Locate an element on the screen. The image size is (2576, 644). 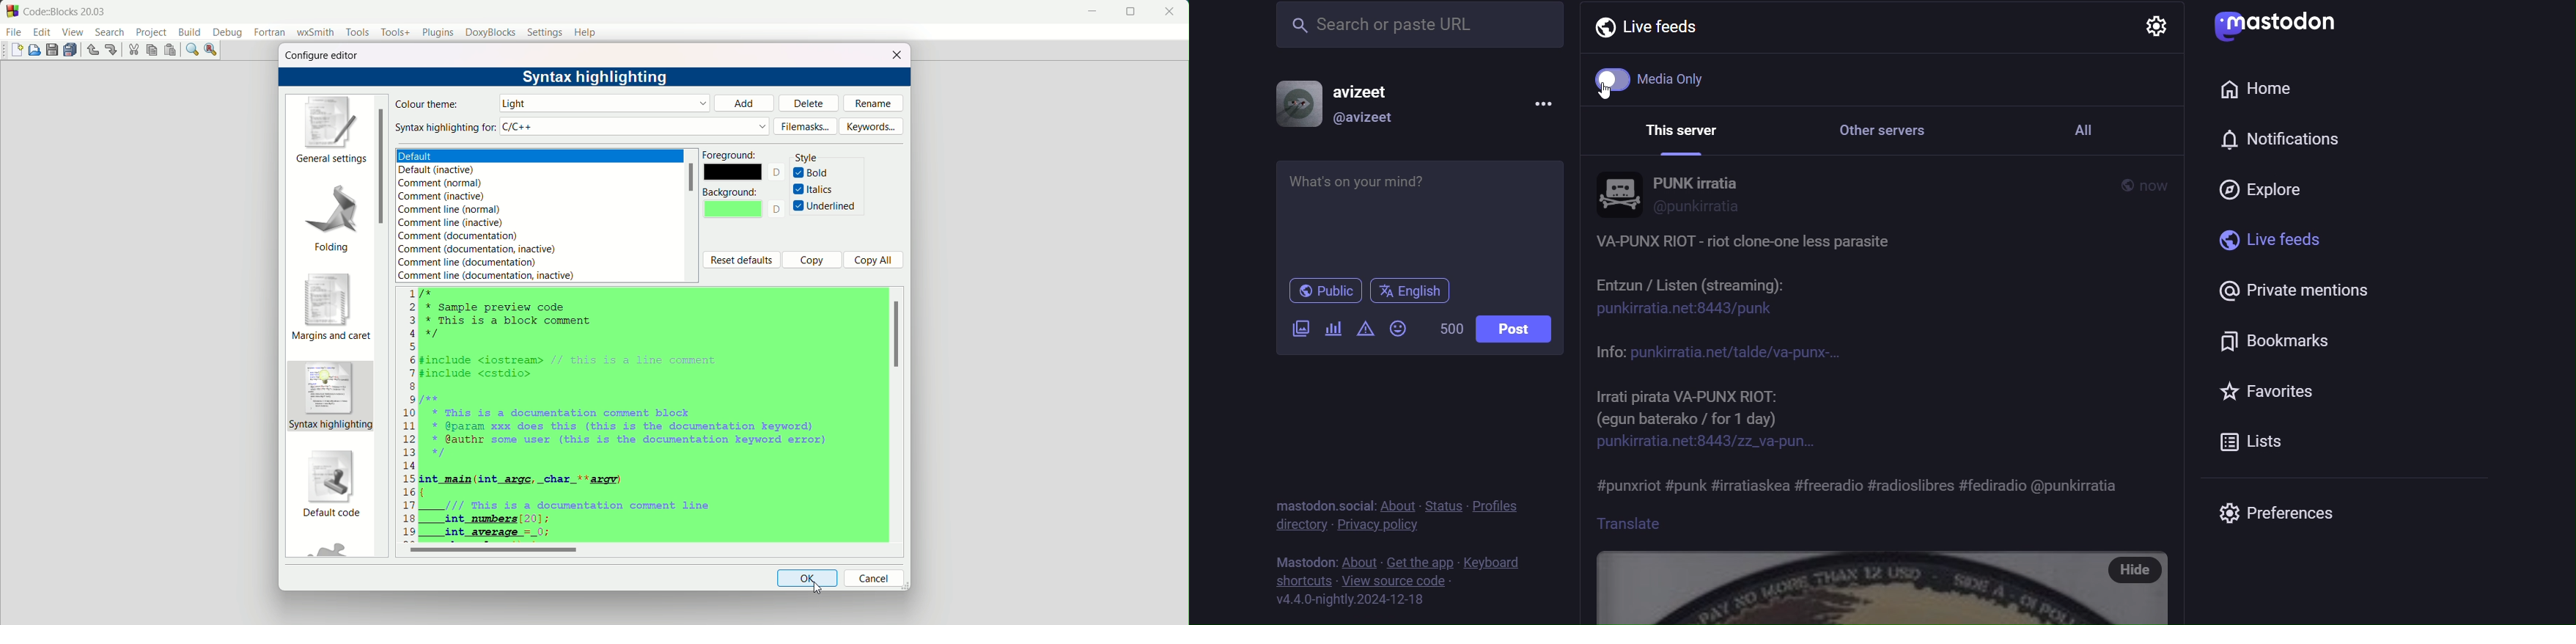
wxsmith is located at coordinates (315, 34).